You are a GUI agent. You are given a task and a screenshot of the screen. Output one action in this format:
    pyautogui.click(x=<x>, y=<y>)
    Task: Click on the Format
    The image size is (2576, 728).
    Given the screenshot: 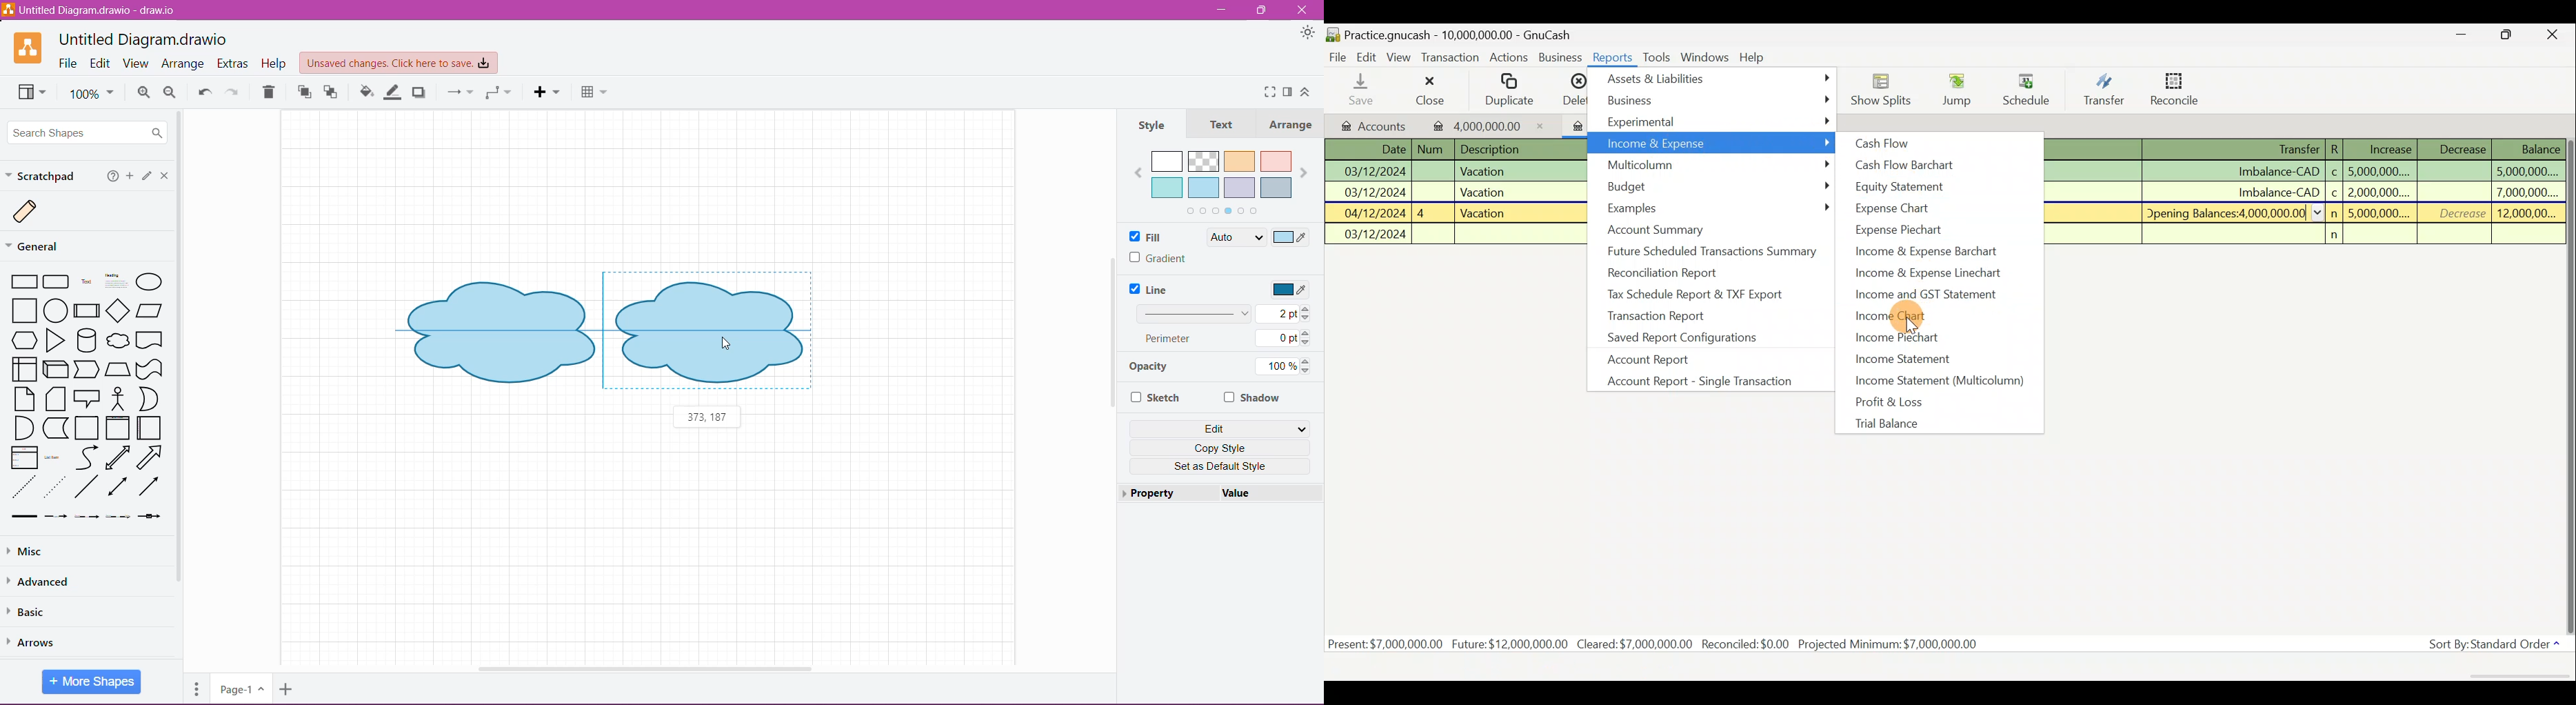 What is the action you would take?
    pyautogui.click(x=1288, y=91)
    